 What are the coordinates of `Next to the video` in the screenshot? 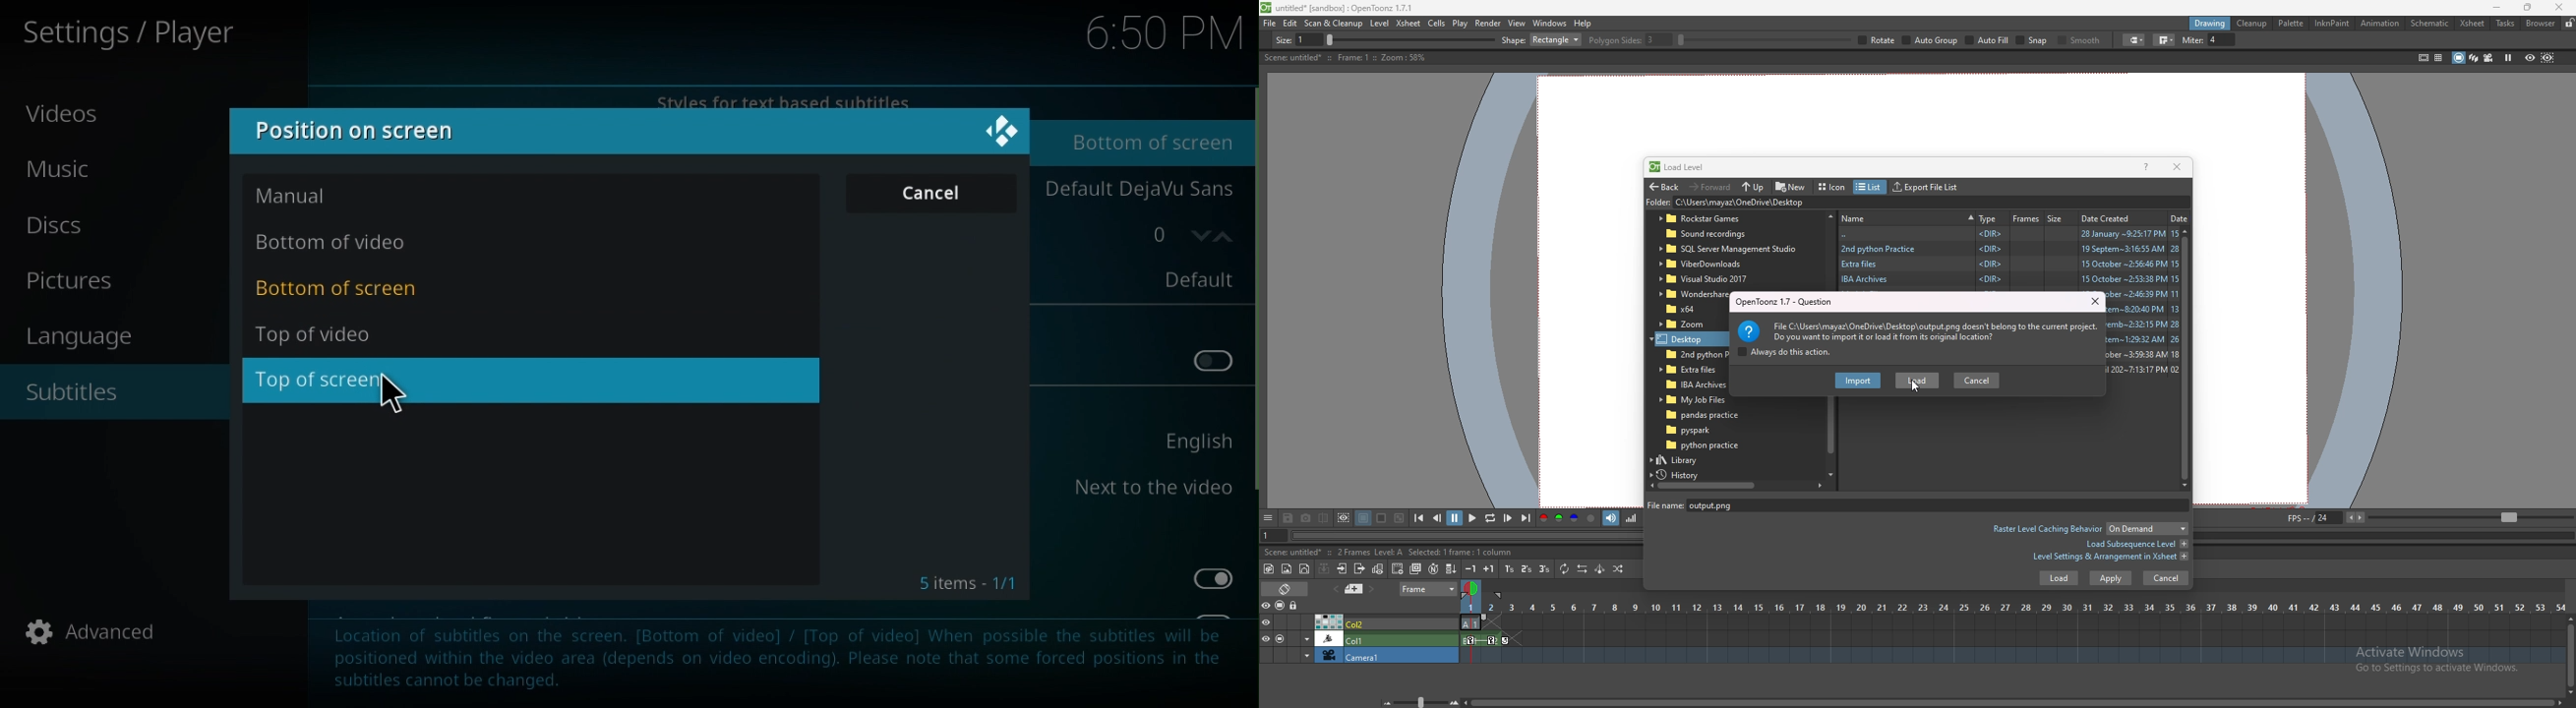 It's located at (1151, 489).